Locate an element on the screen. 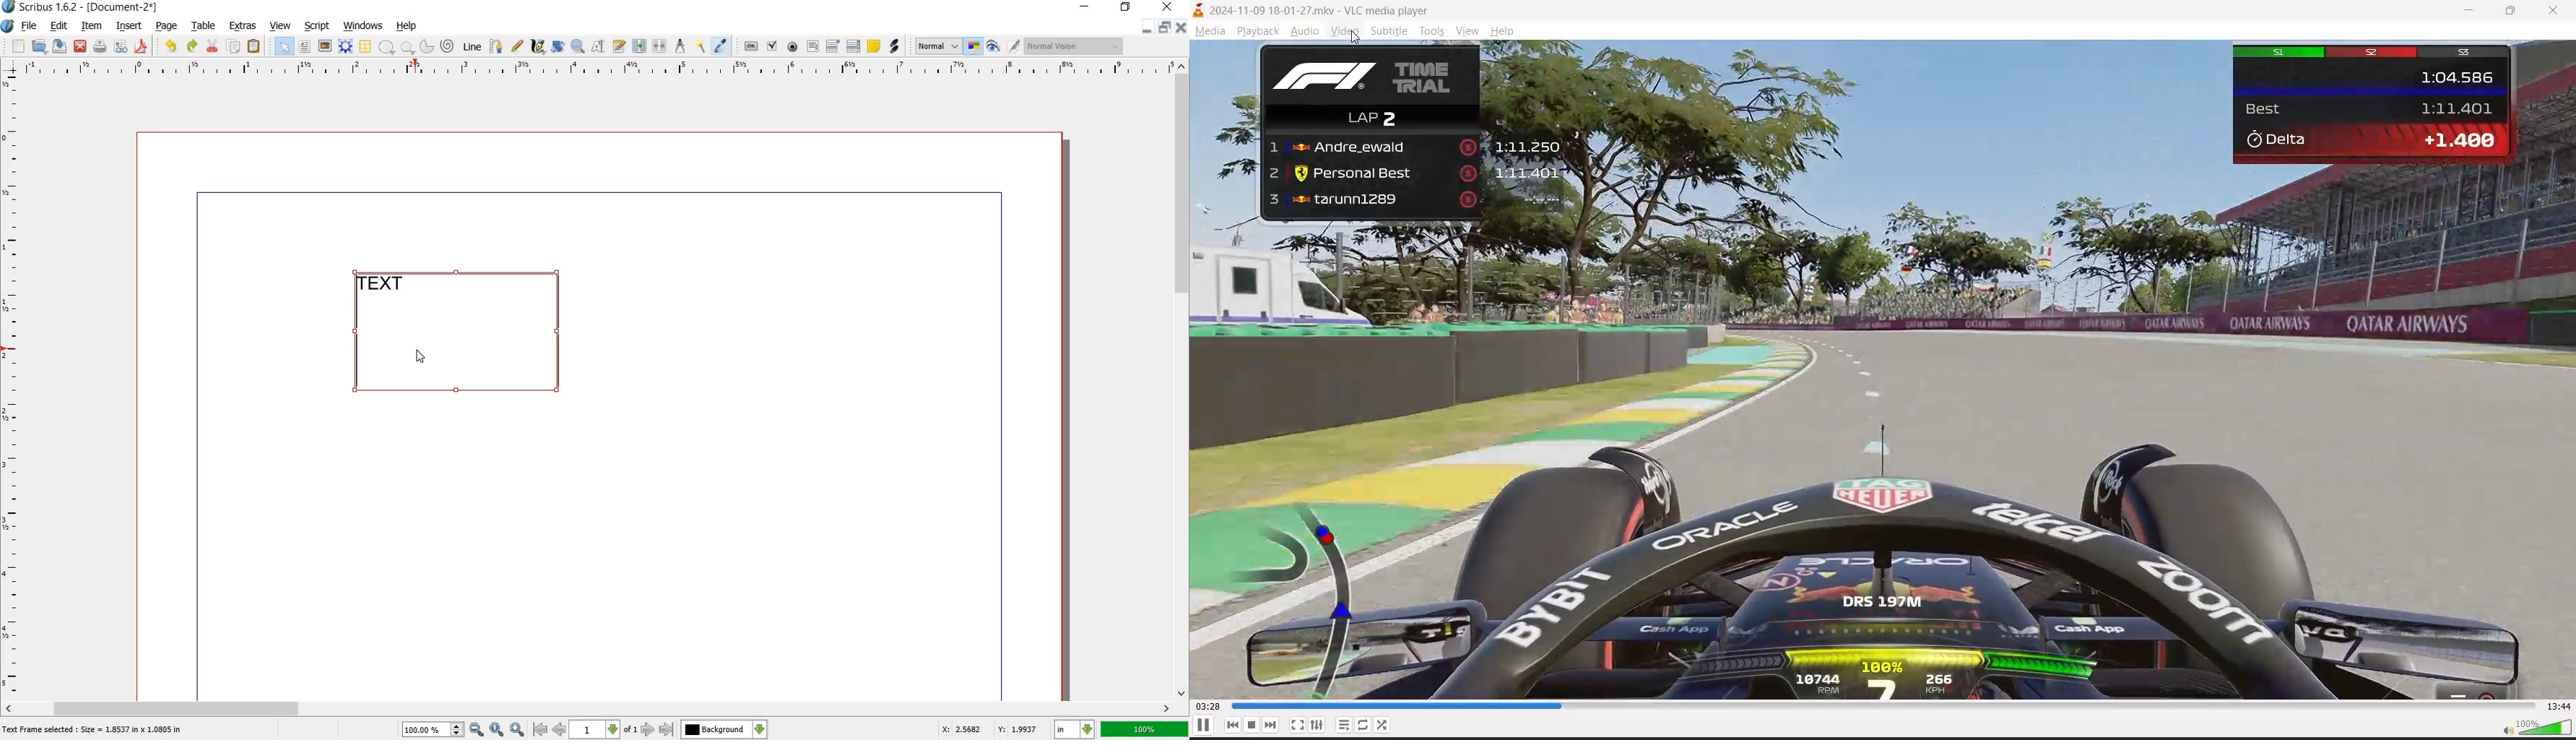 Image resolution: width=2576 pixels, height=756 pixels. edit is located at coordinates (60, 26).